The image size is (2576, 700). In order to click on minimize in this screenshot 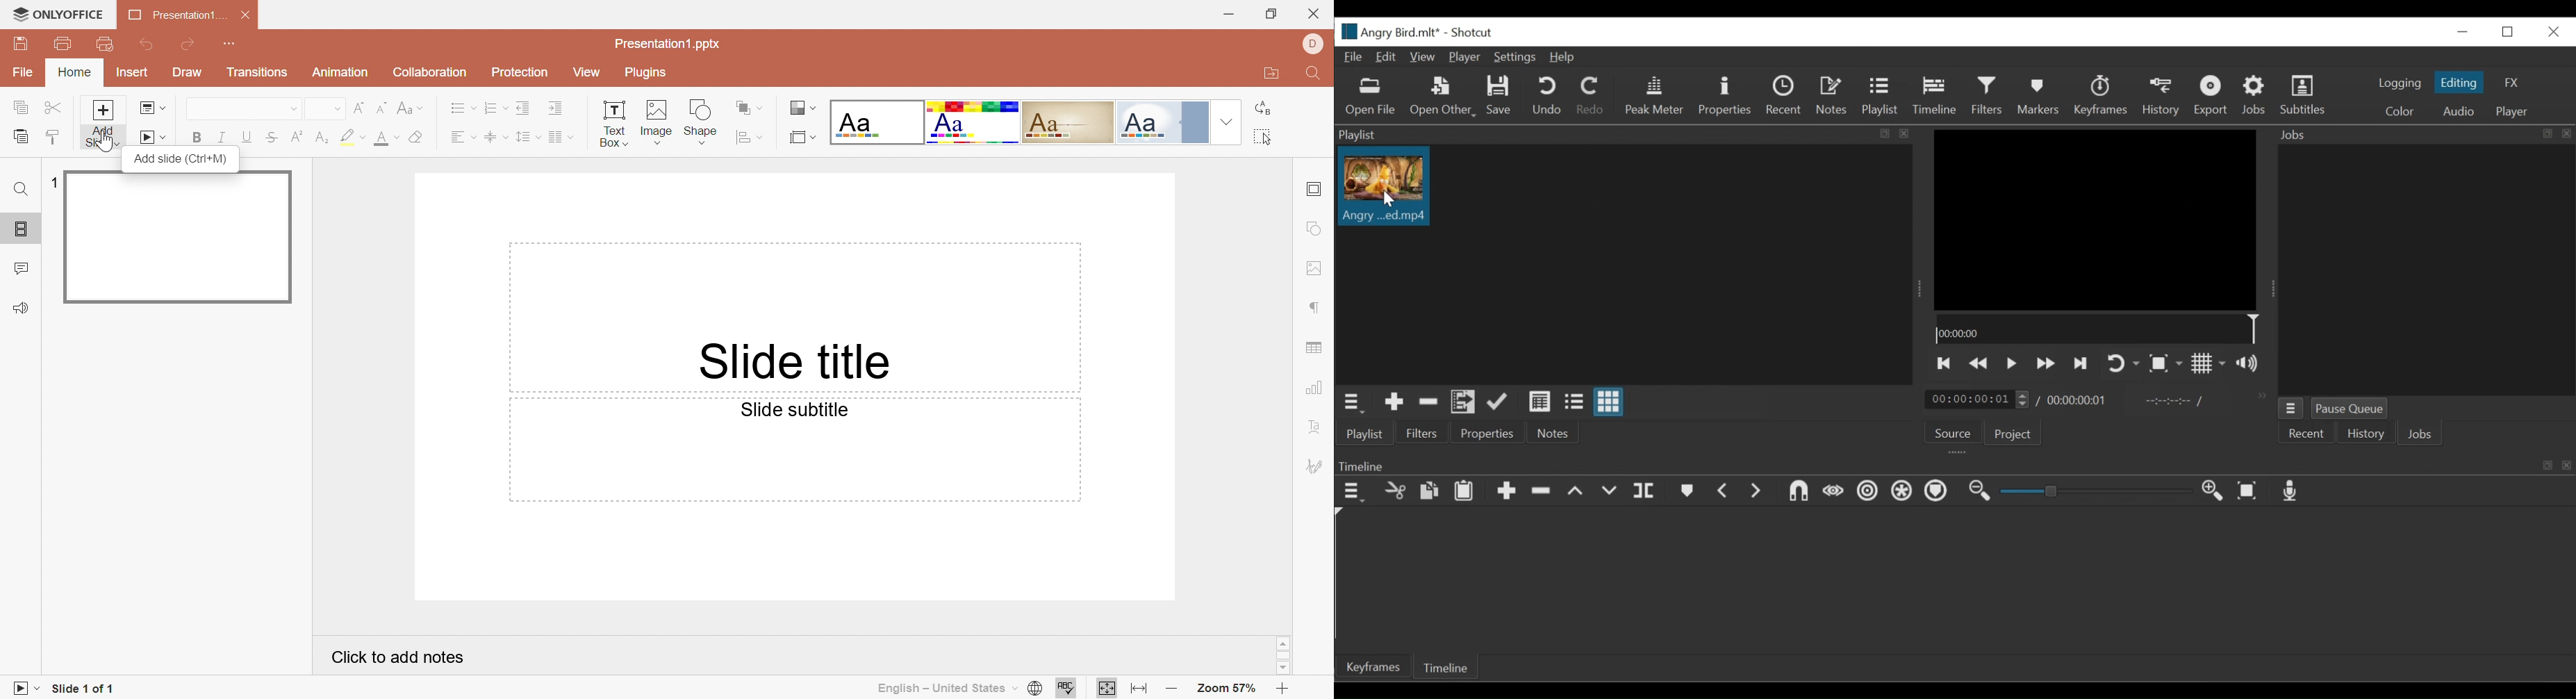, I will do `click(2462, 32)`.